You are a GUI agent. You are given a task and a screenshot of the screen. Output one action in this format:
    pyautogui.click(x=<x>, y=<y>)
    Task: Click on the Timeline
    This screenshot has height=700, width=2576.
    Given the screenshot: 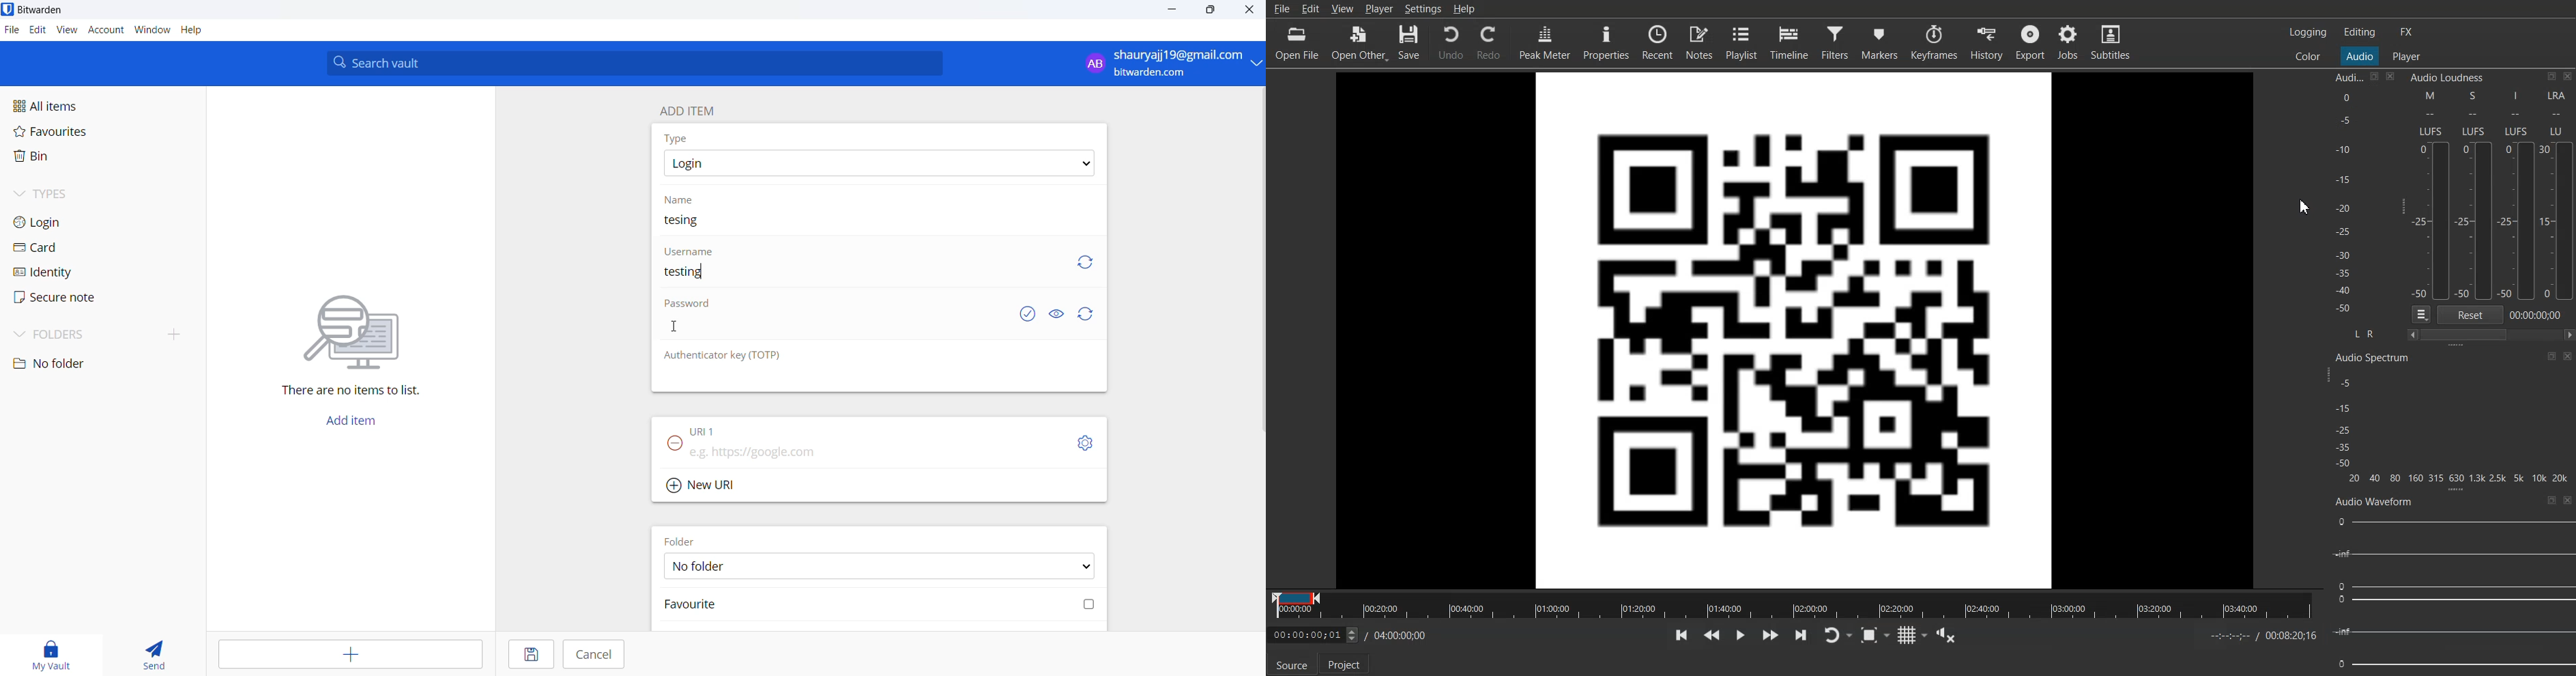 What is the action you would take?
    pyautogui.click(x=1790, y=42)
    